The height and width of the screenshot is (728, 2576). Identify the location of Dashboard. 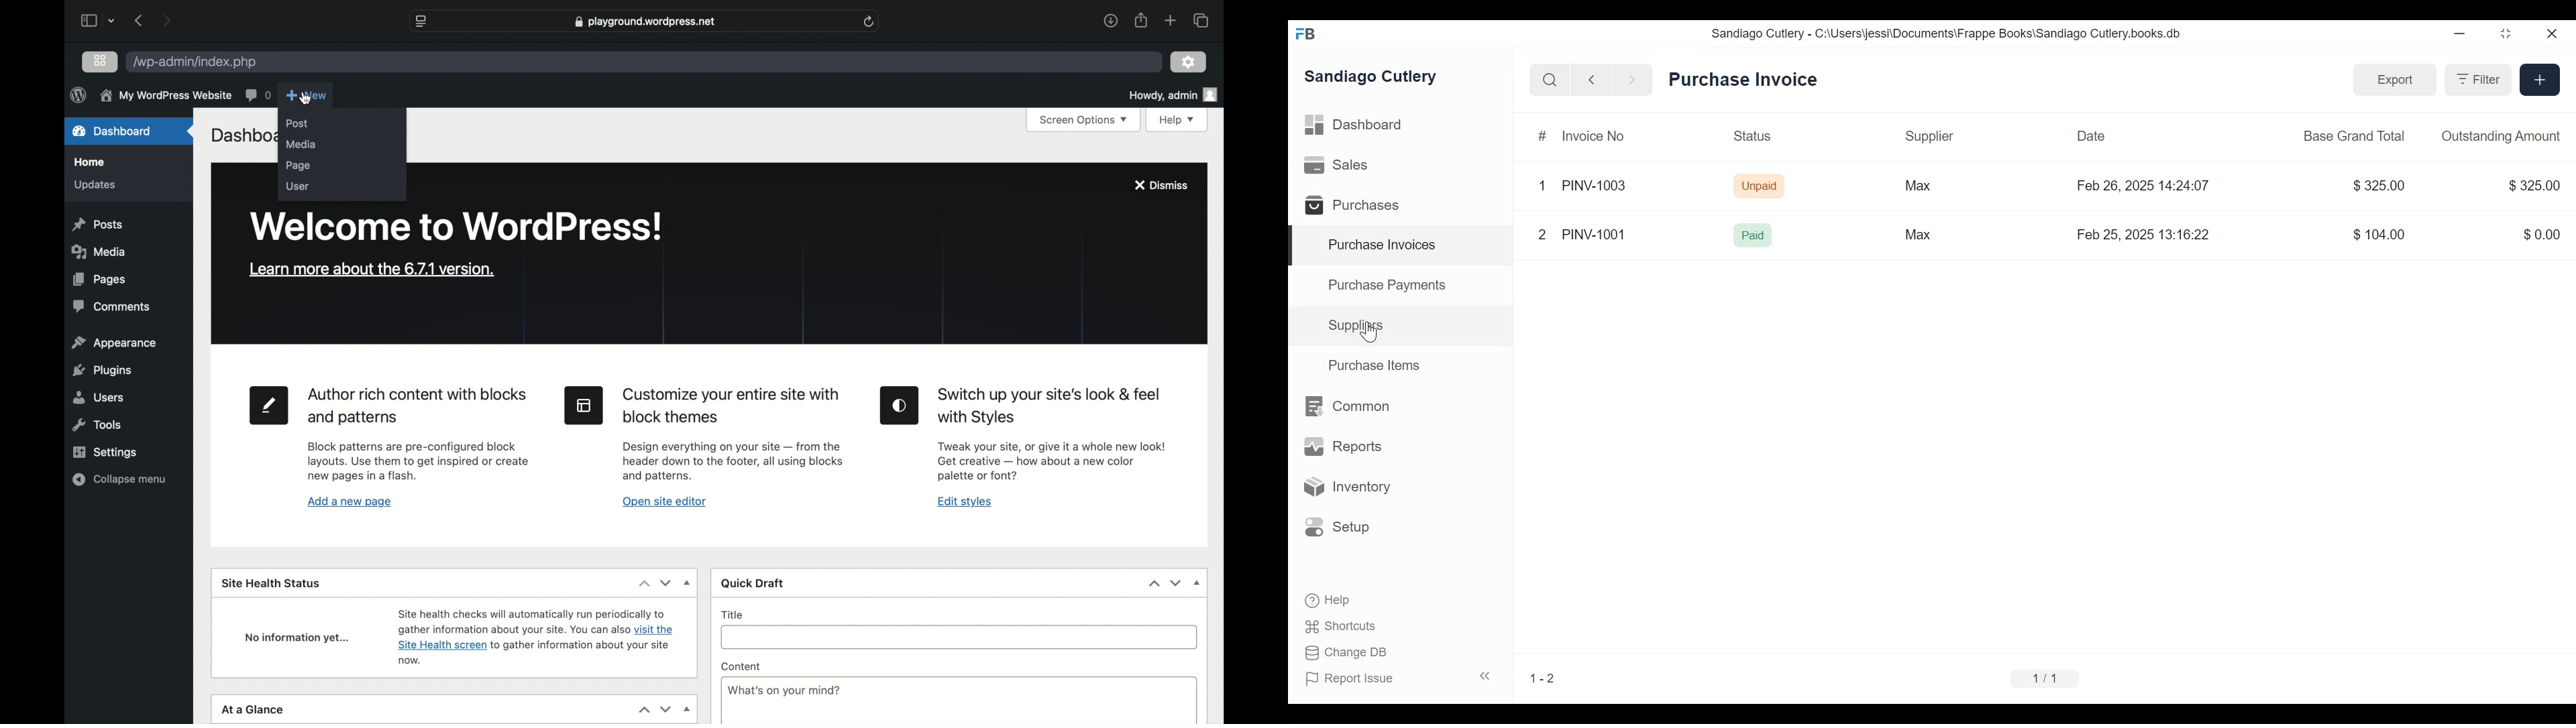
(1362, 123).